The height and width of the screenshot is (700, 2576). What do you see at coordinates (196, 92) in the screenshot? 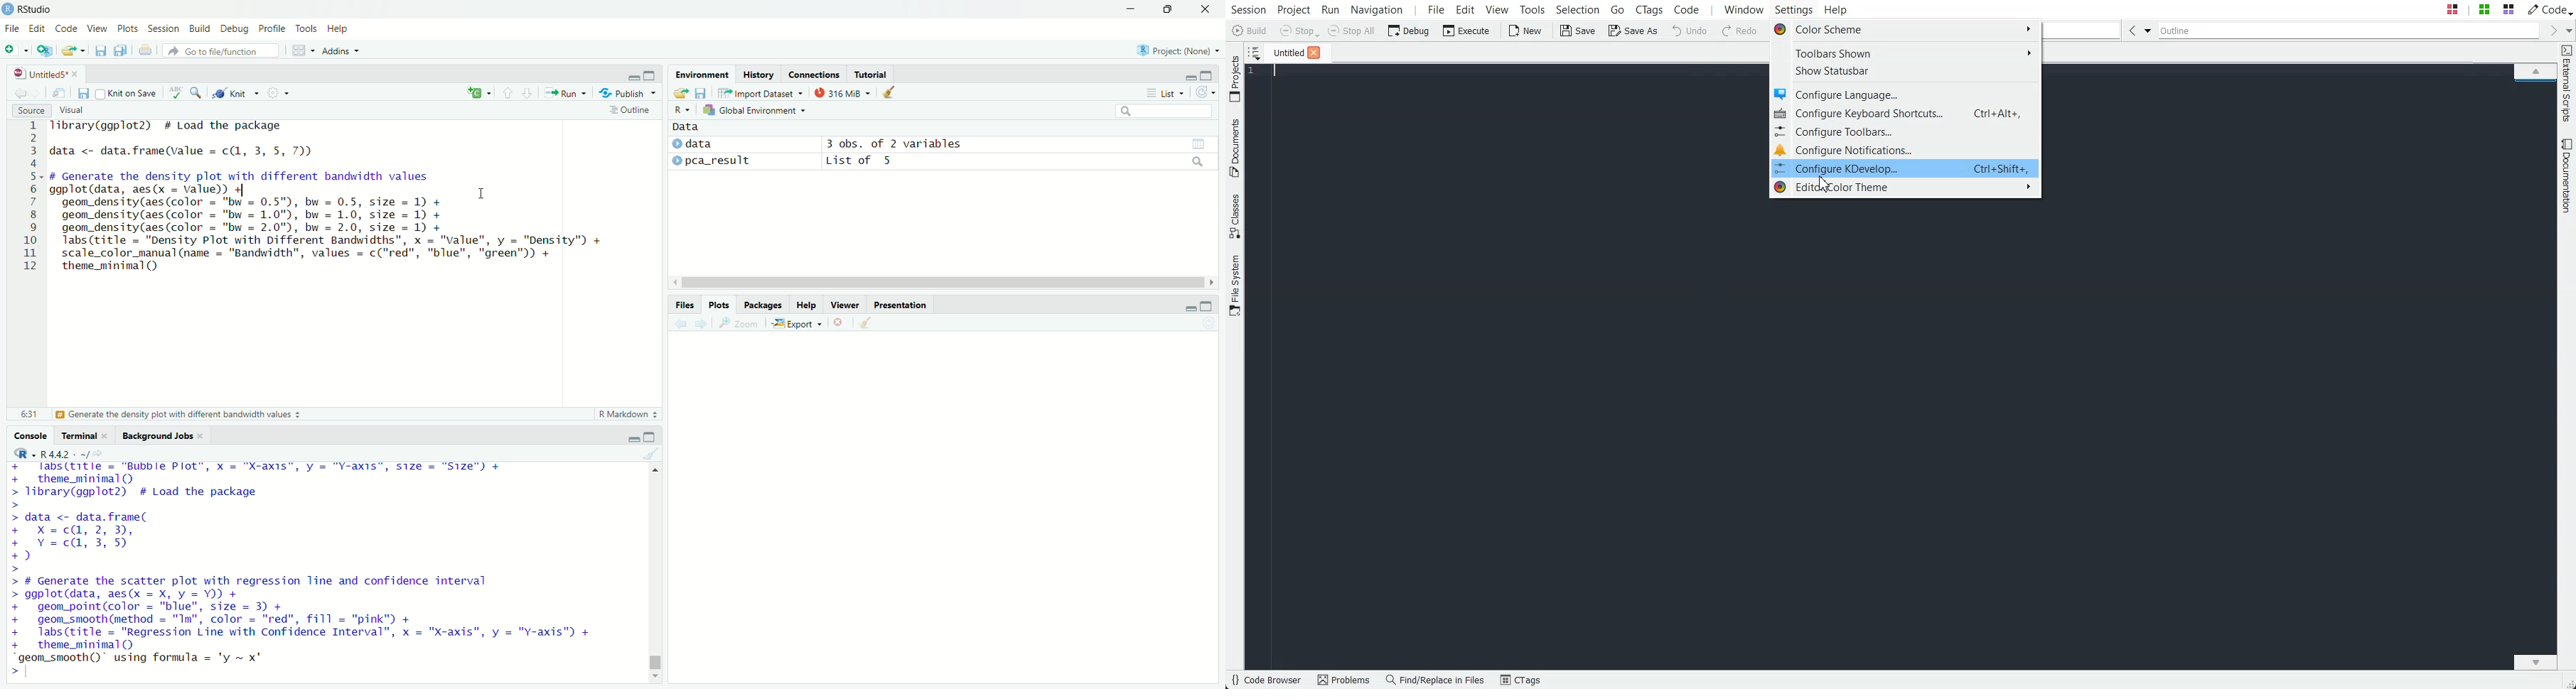
I see `Find/Replace` at bounding box center [196, 92].